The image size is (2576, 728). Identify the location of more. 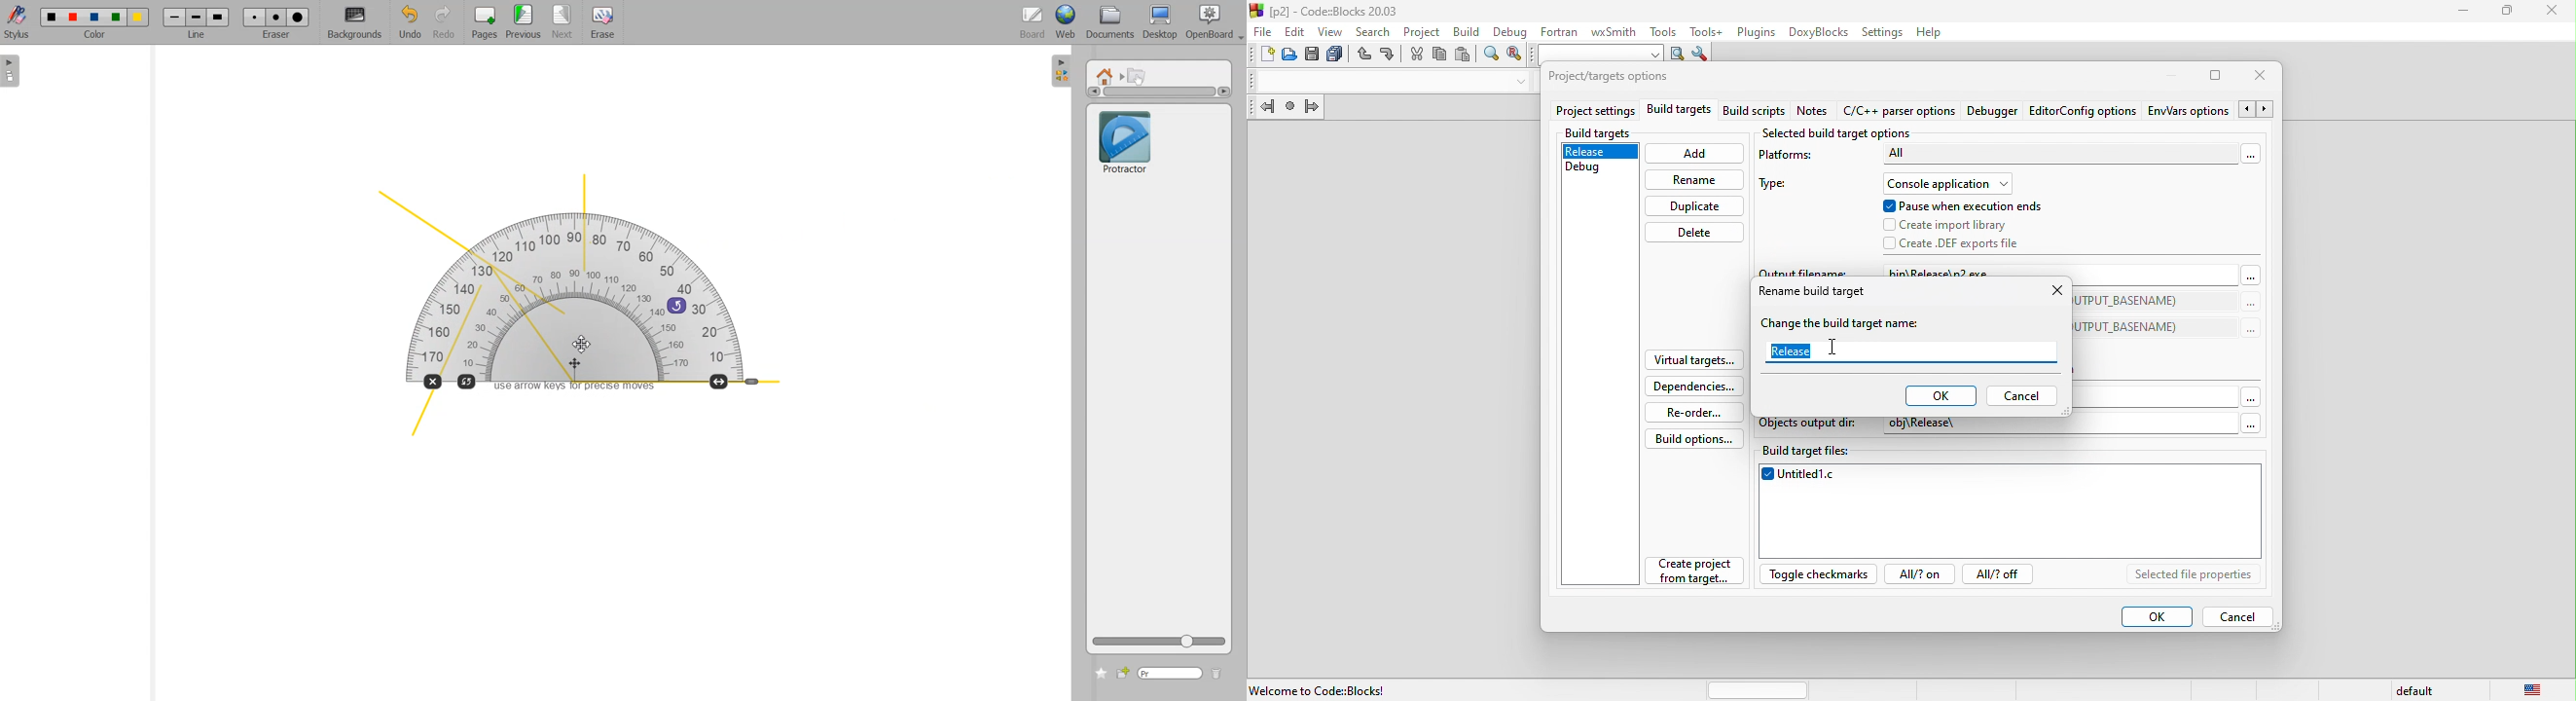
(2250, 304).